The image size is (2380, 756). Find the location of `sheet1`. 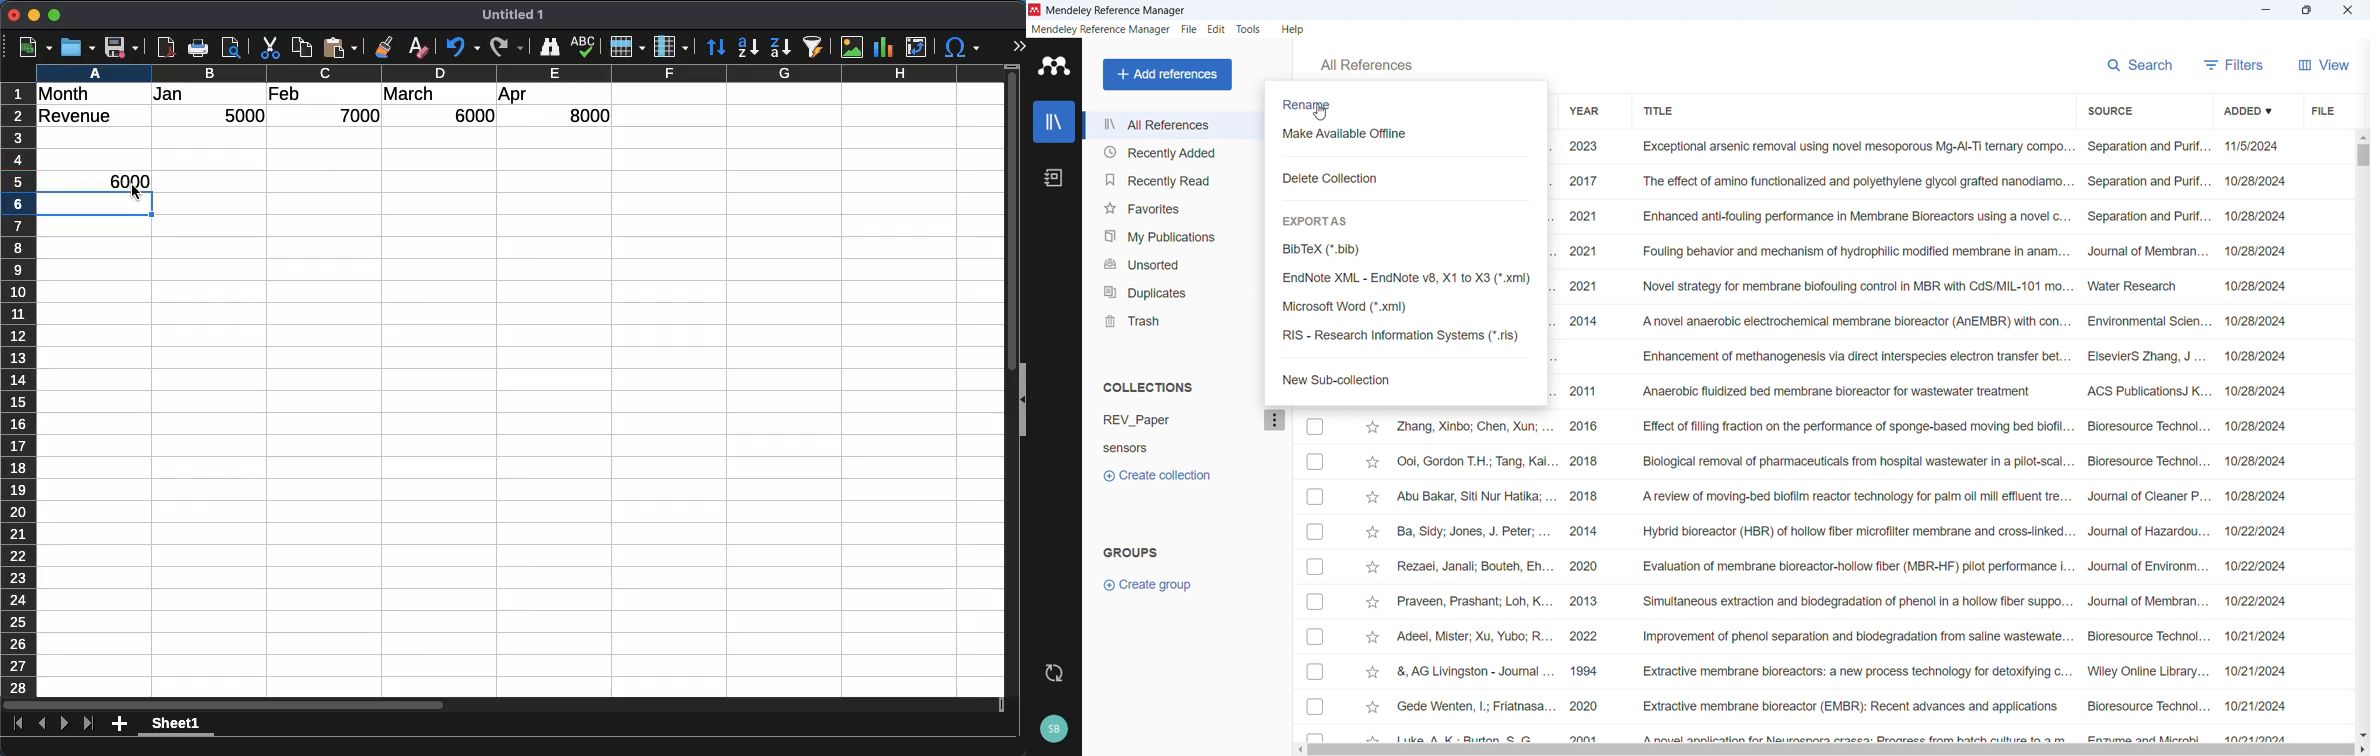

sheet1 is located at coordinates (176, 725).